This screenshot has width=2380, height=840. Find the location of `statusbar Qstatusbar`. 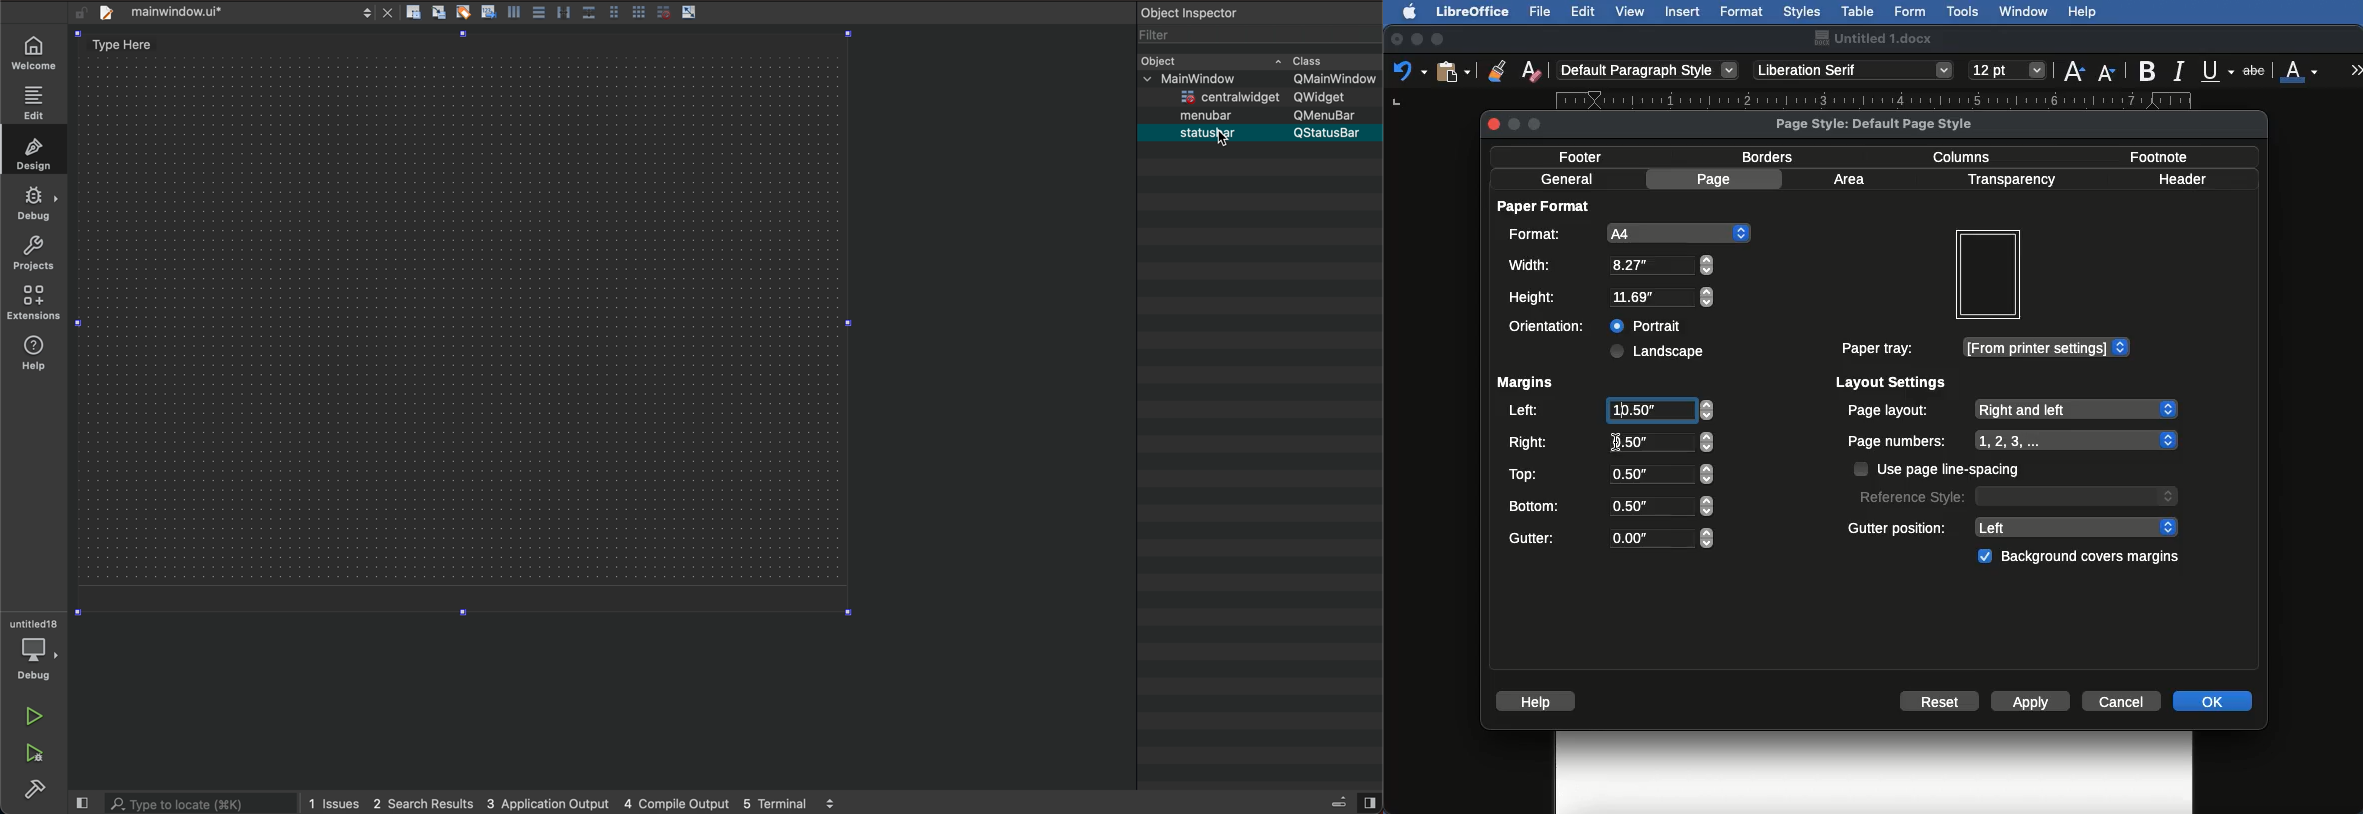

statusbar Qstatusbar is located at coordinates (1271, 135).